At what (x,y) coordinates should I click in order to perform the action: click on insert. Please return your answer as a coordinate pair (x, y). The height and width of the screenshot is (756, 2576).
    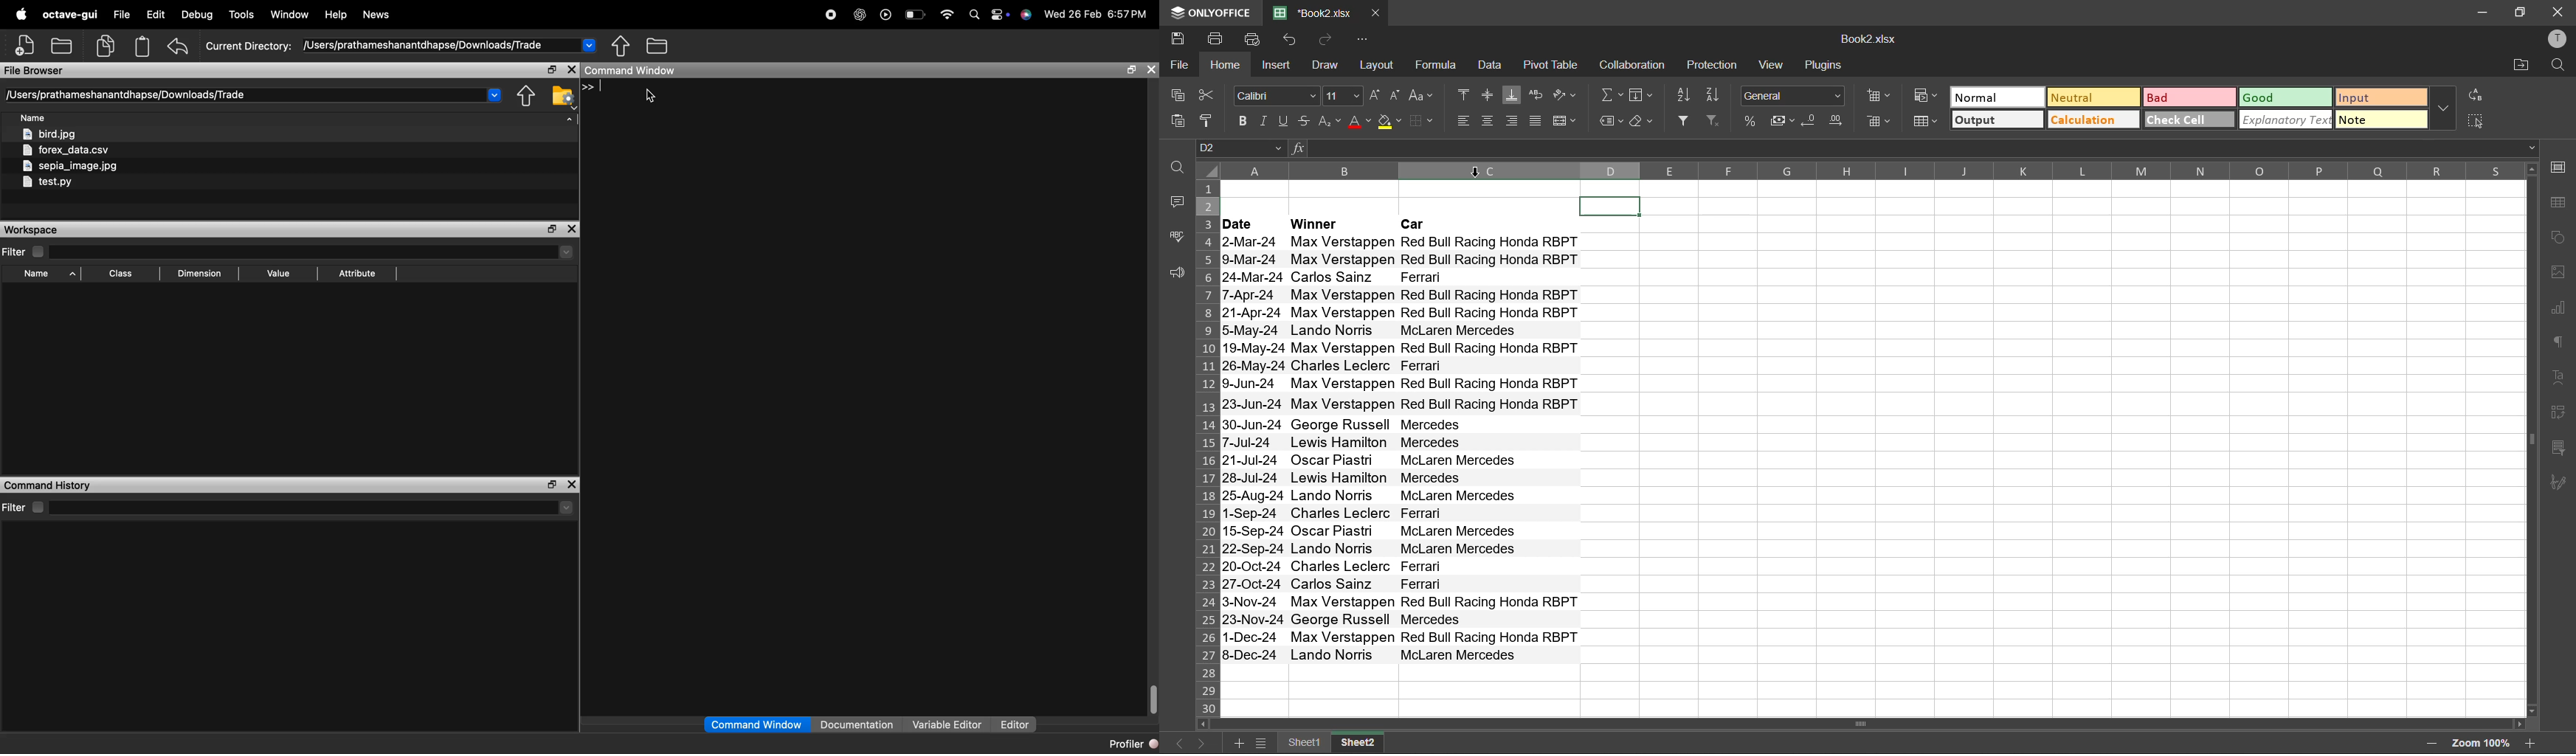
    Looking at the image, I should click on (1281, 66).